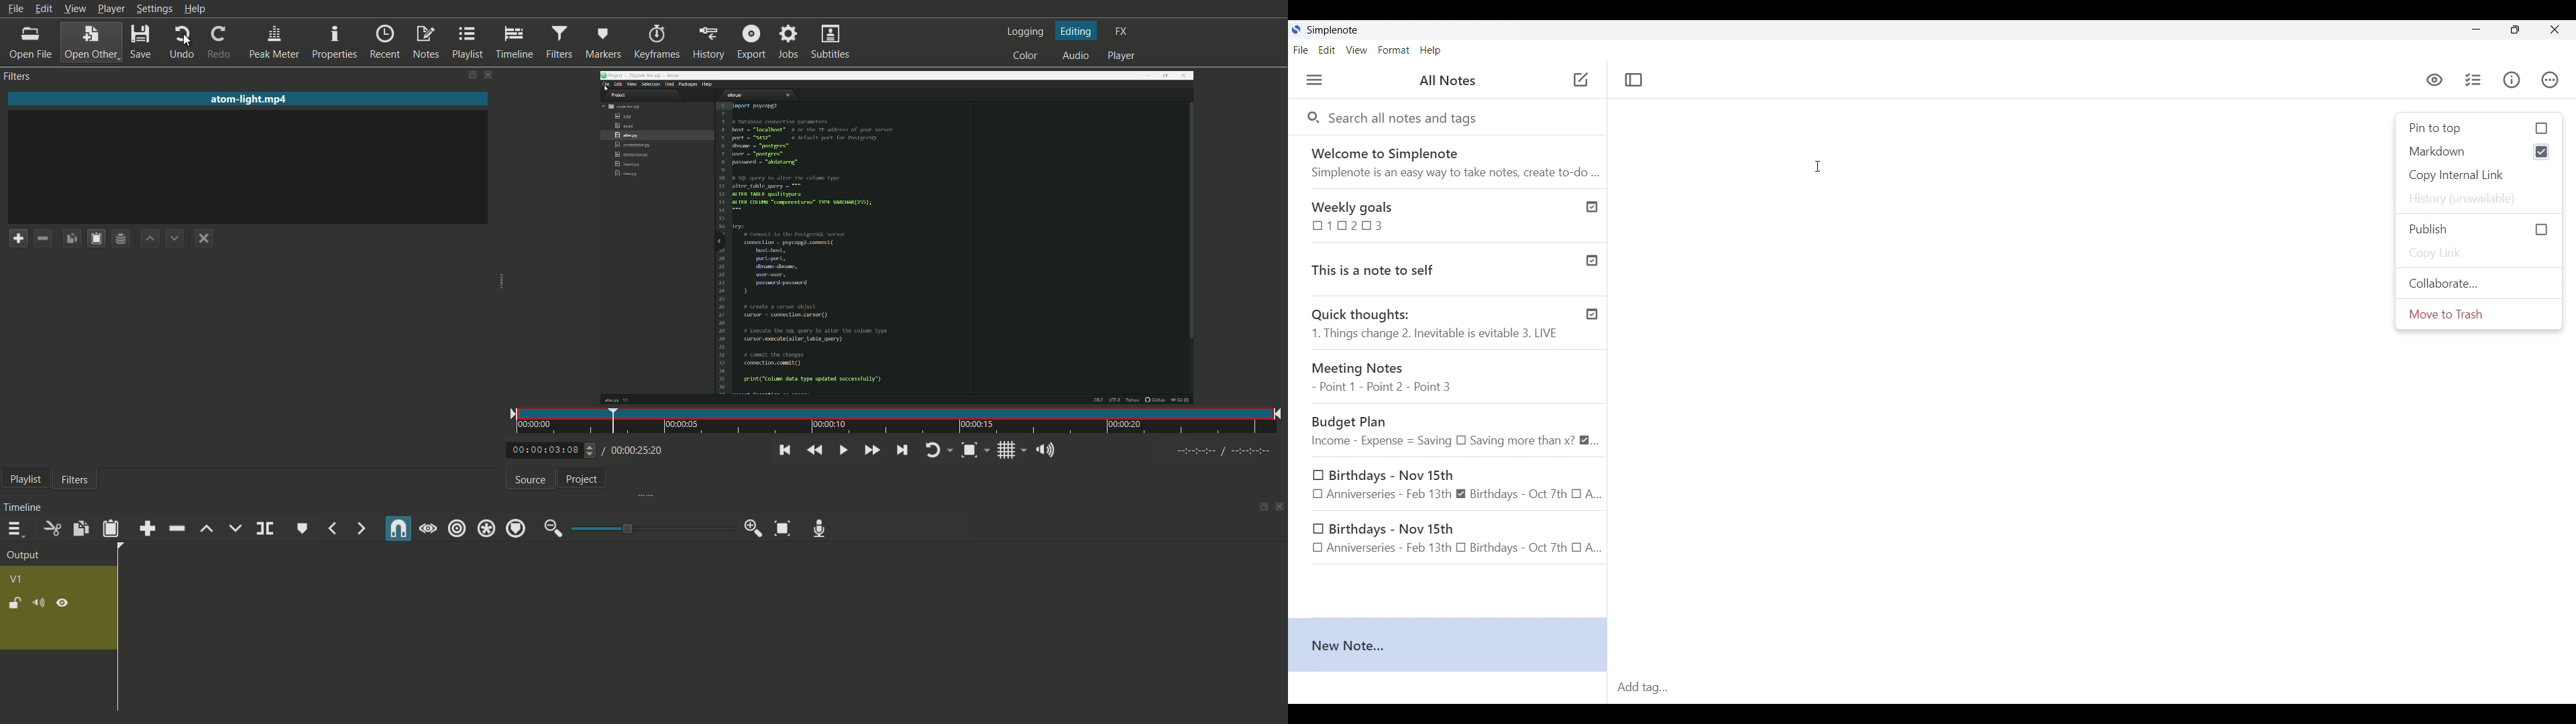  What do you see at coordinates (106, 8) in the screenshot?
I see `Player` at bounding box center [106, 8].